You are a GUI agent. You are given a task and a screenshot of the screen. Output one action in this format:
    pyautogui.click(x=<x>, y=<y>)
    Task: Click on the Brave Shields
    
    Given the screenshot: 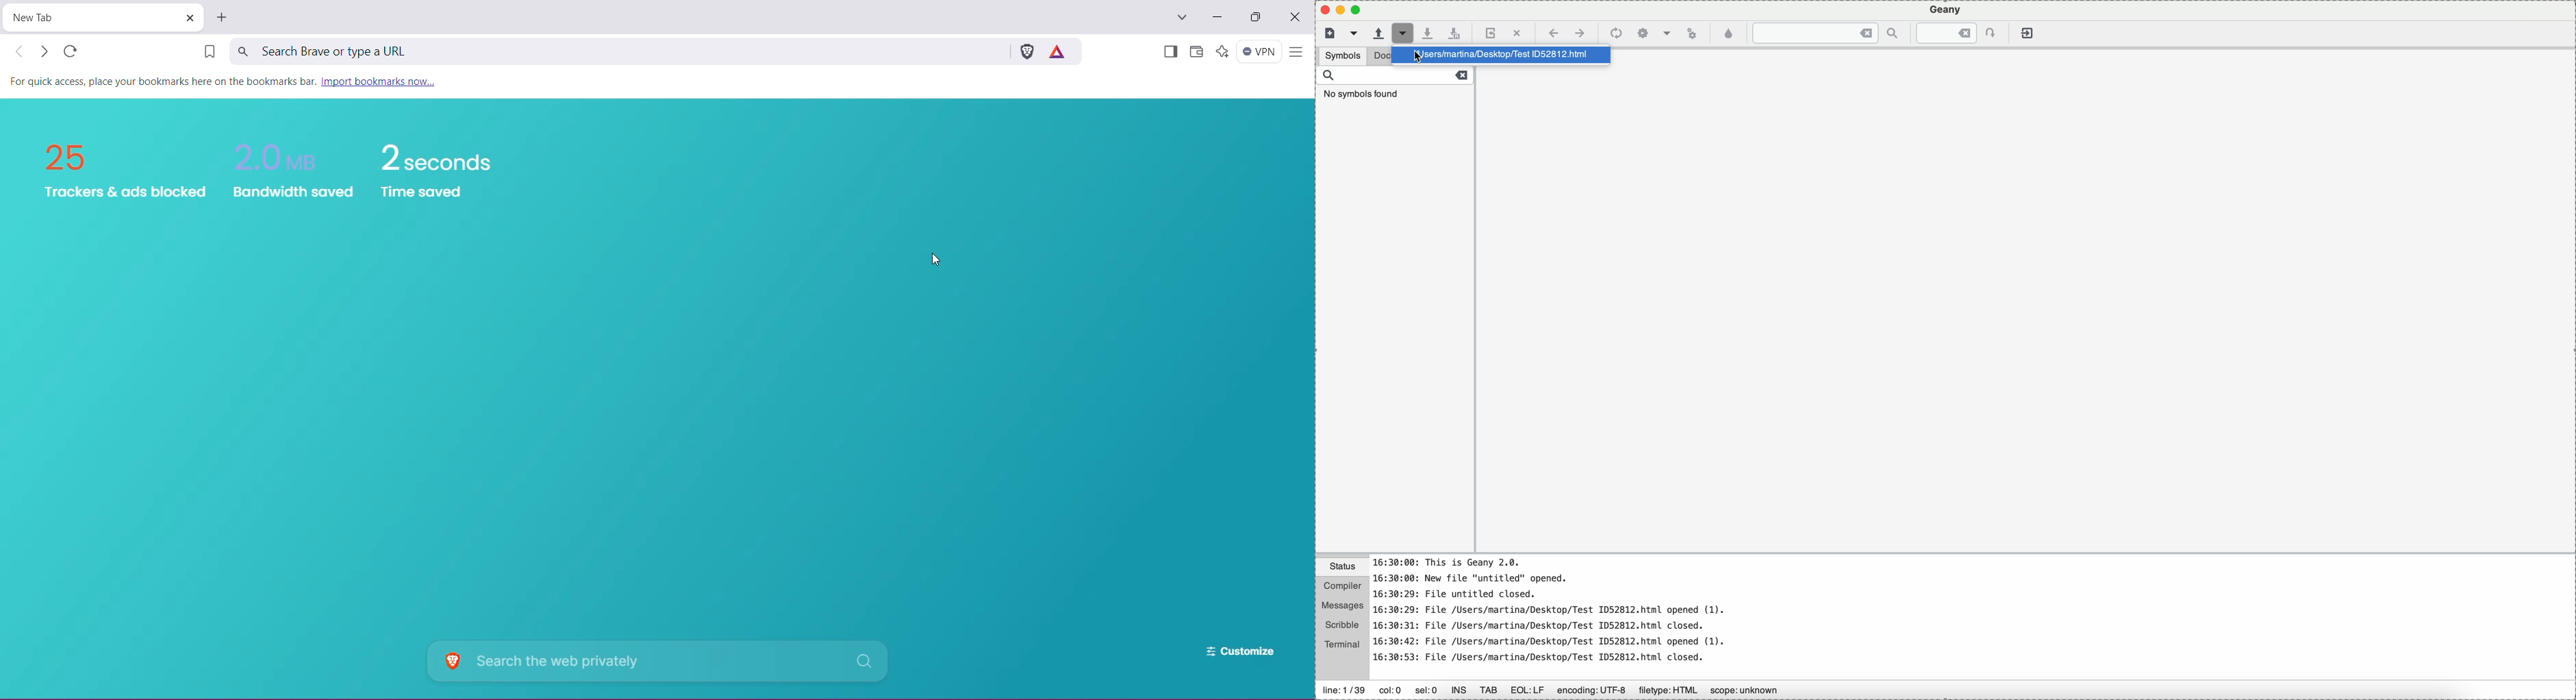 What is the action you would take?
    pyautogui.click(x=1026, y=51)
    